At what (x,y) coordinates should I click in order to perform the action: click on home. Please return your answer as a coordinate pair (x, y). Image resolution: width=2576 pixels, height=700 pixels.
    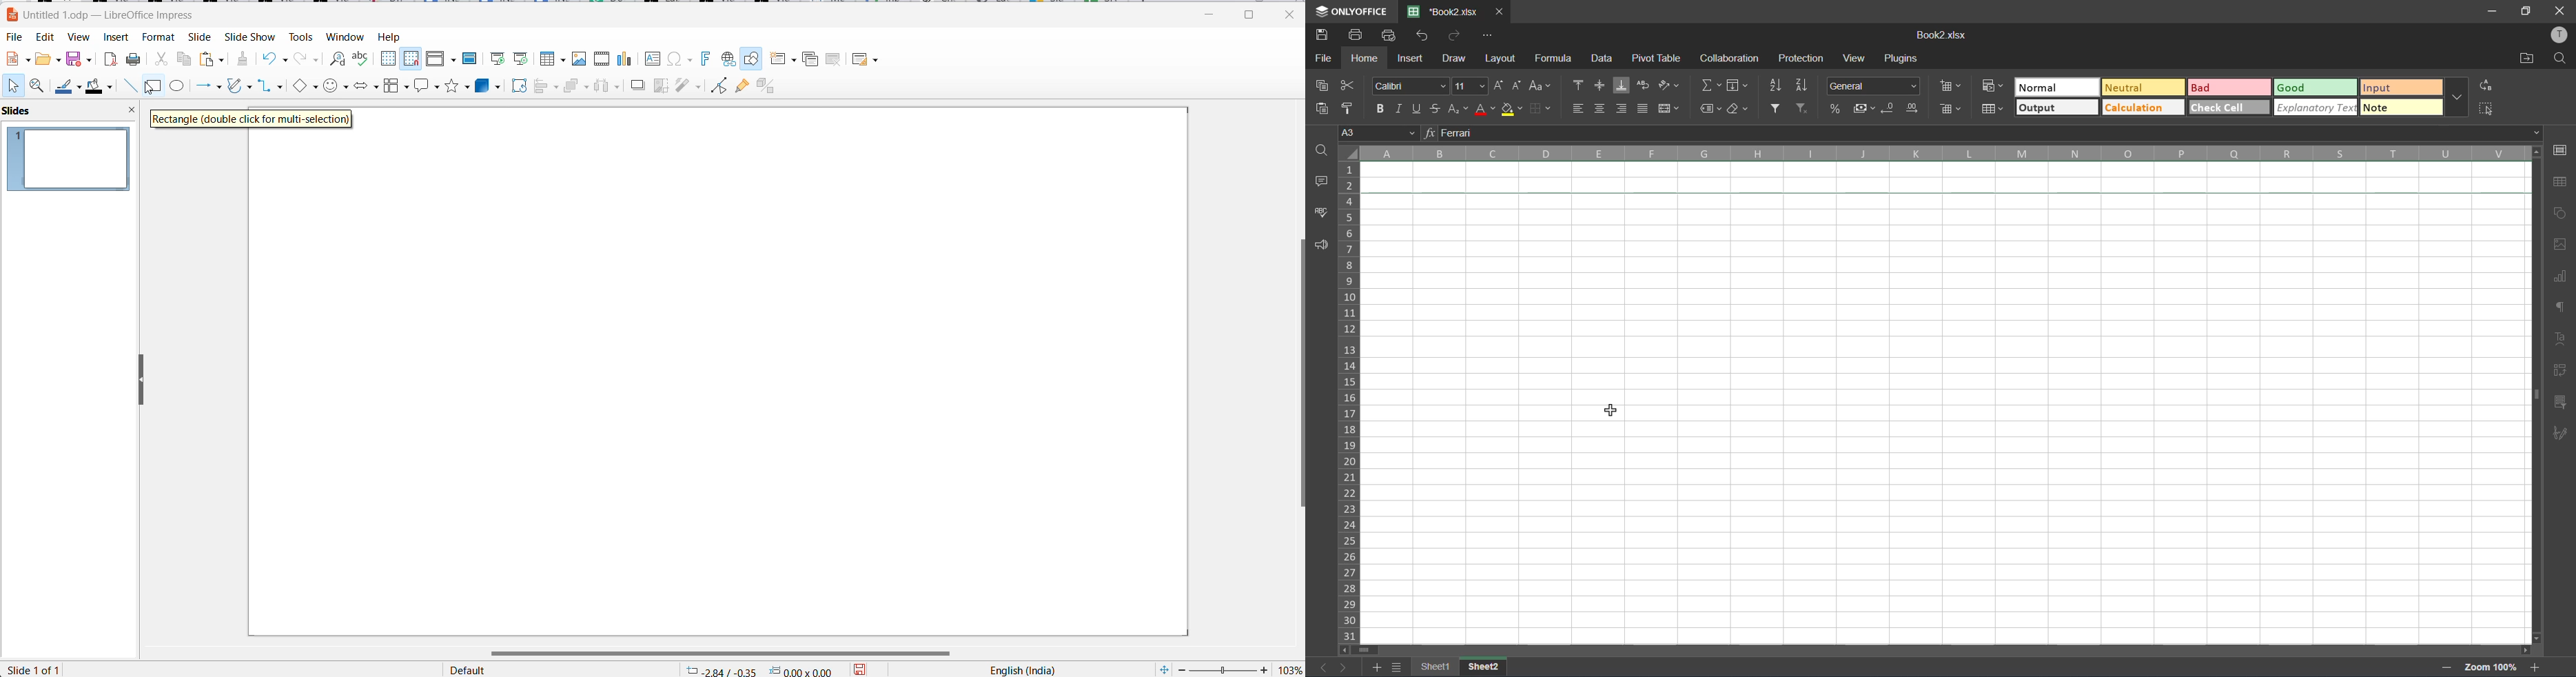
    Looking at the image, I should click on (1362, 60).